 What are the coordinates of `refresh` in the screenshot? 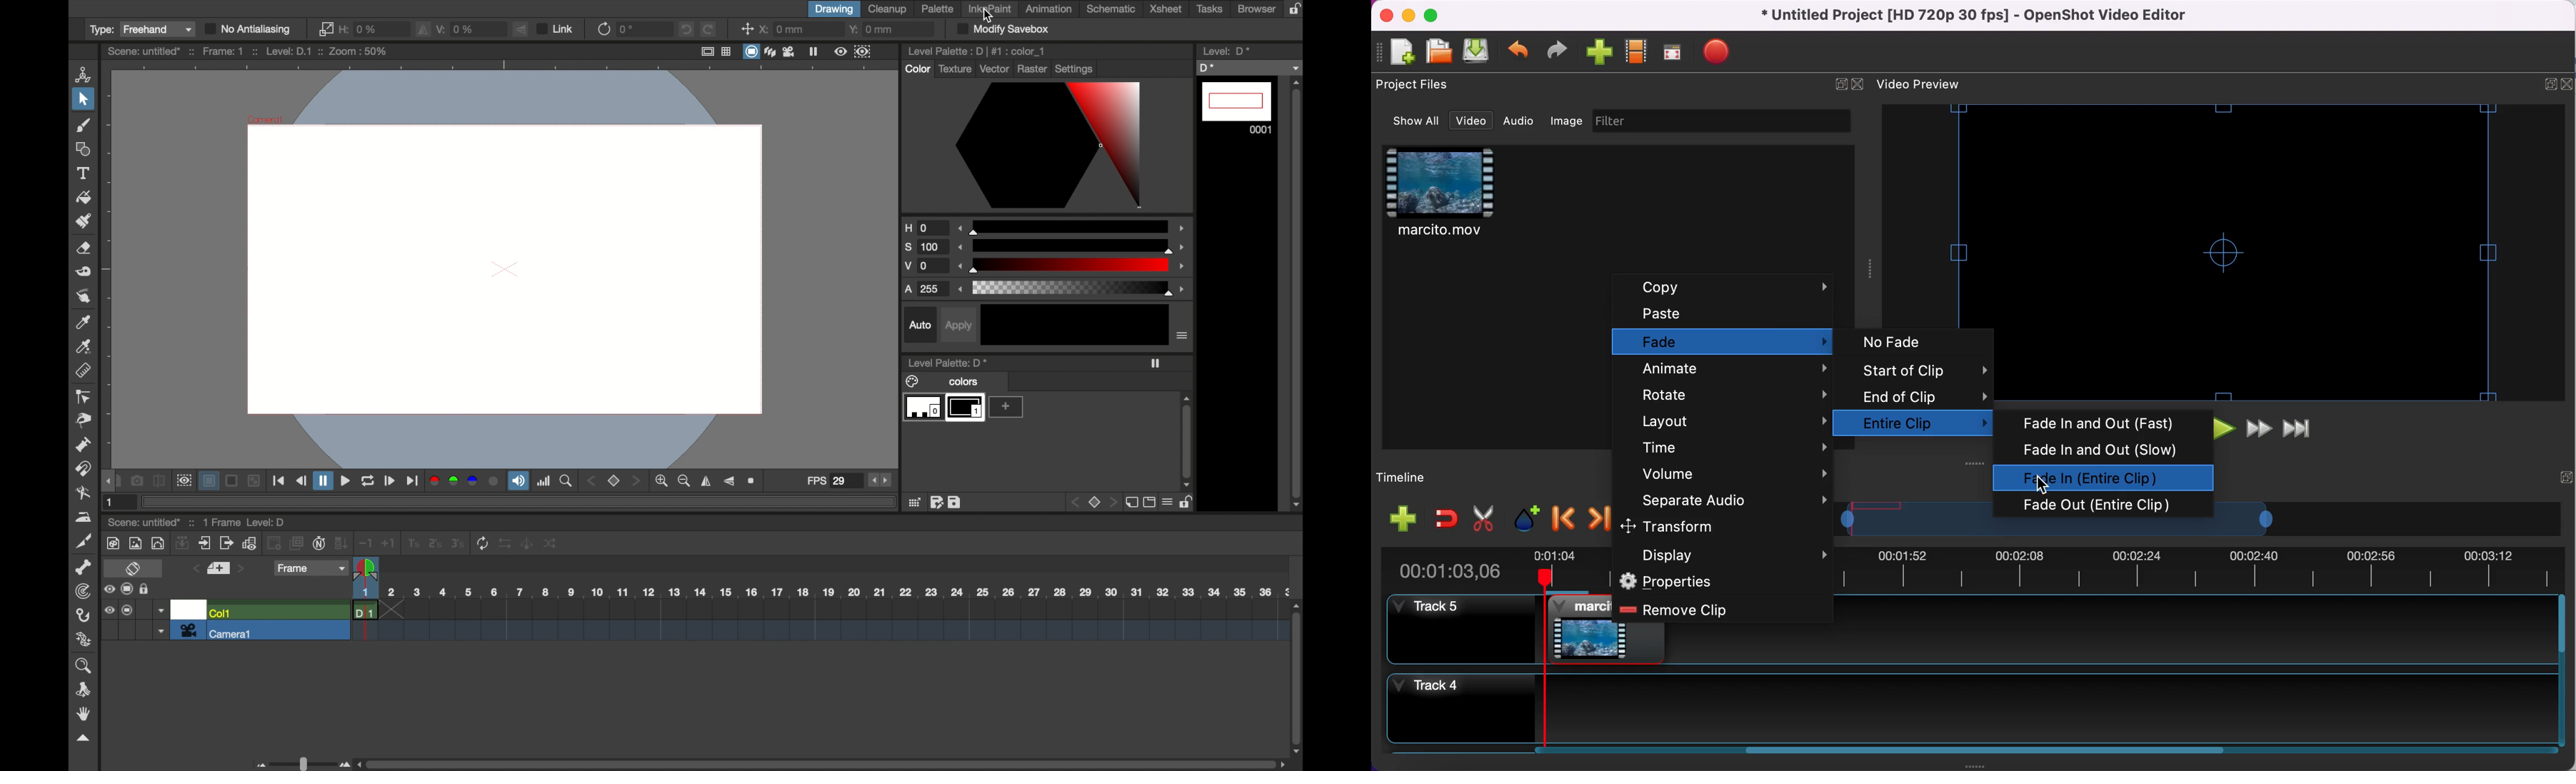 It's located at (482, 543).